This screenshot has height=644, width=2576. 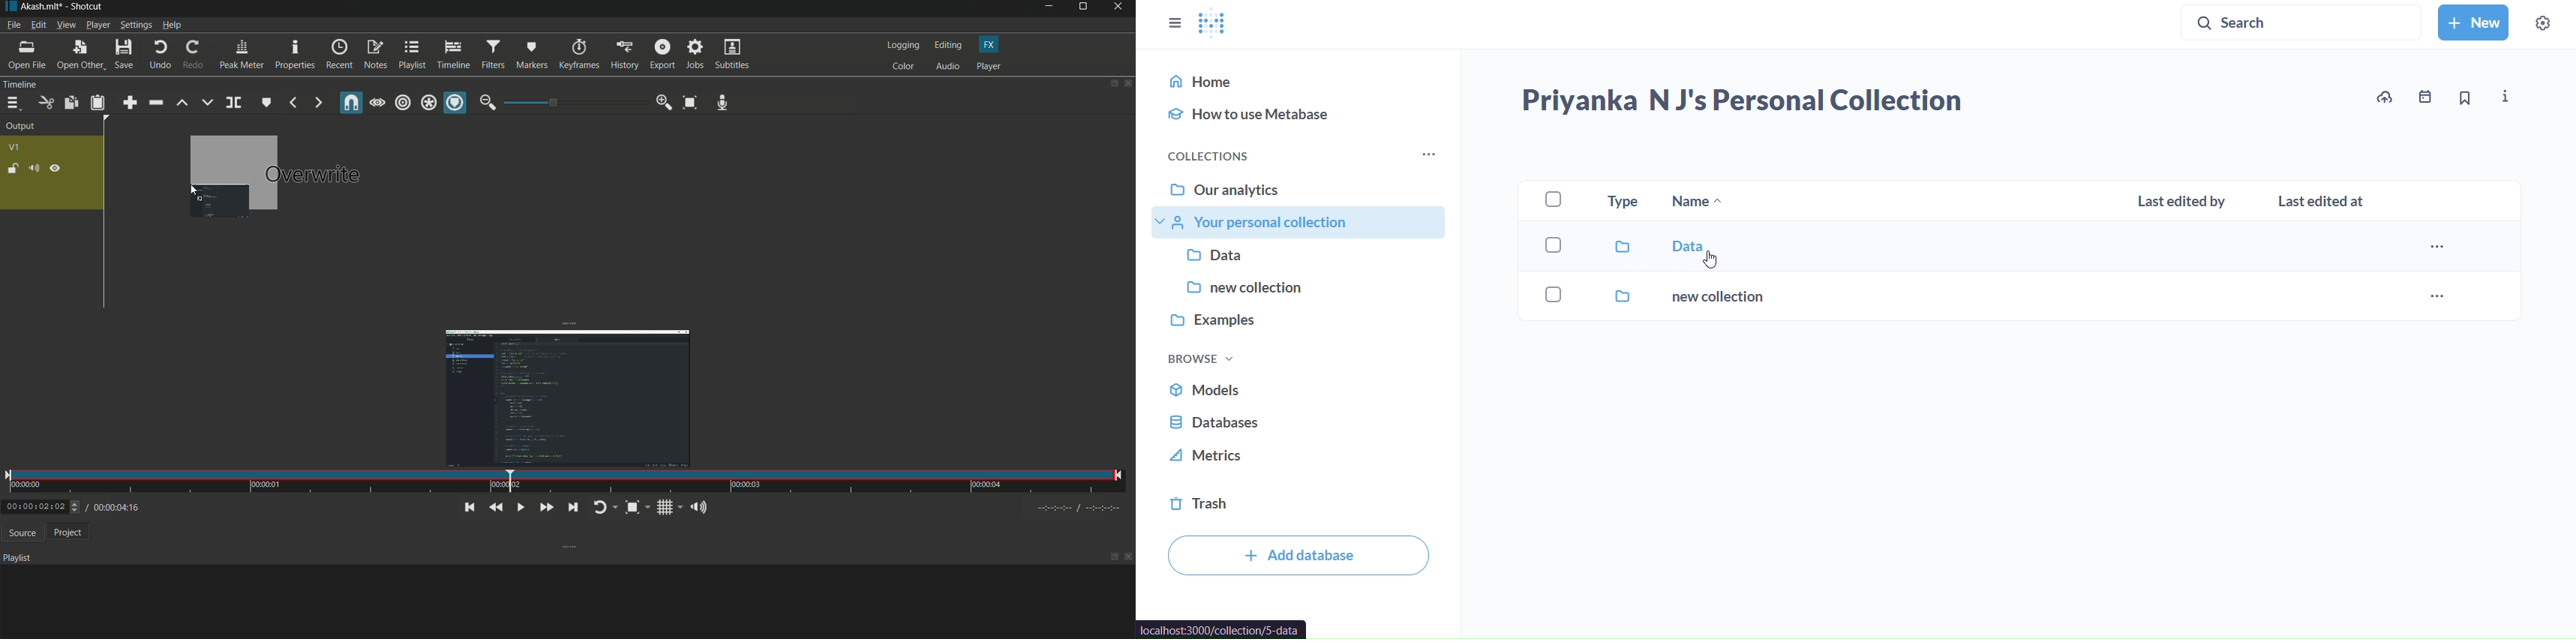 What do you see at coordinates (1710, 262) in the screenshot?
I see `cursor` at bounding box center [1710, 262].